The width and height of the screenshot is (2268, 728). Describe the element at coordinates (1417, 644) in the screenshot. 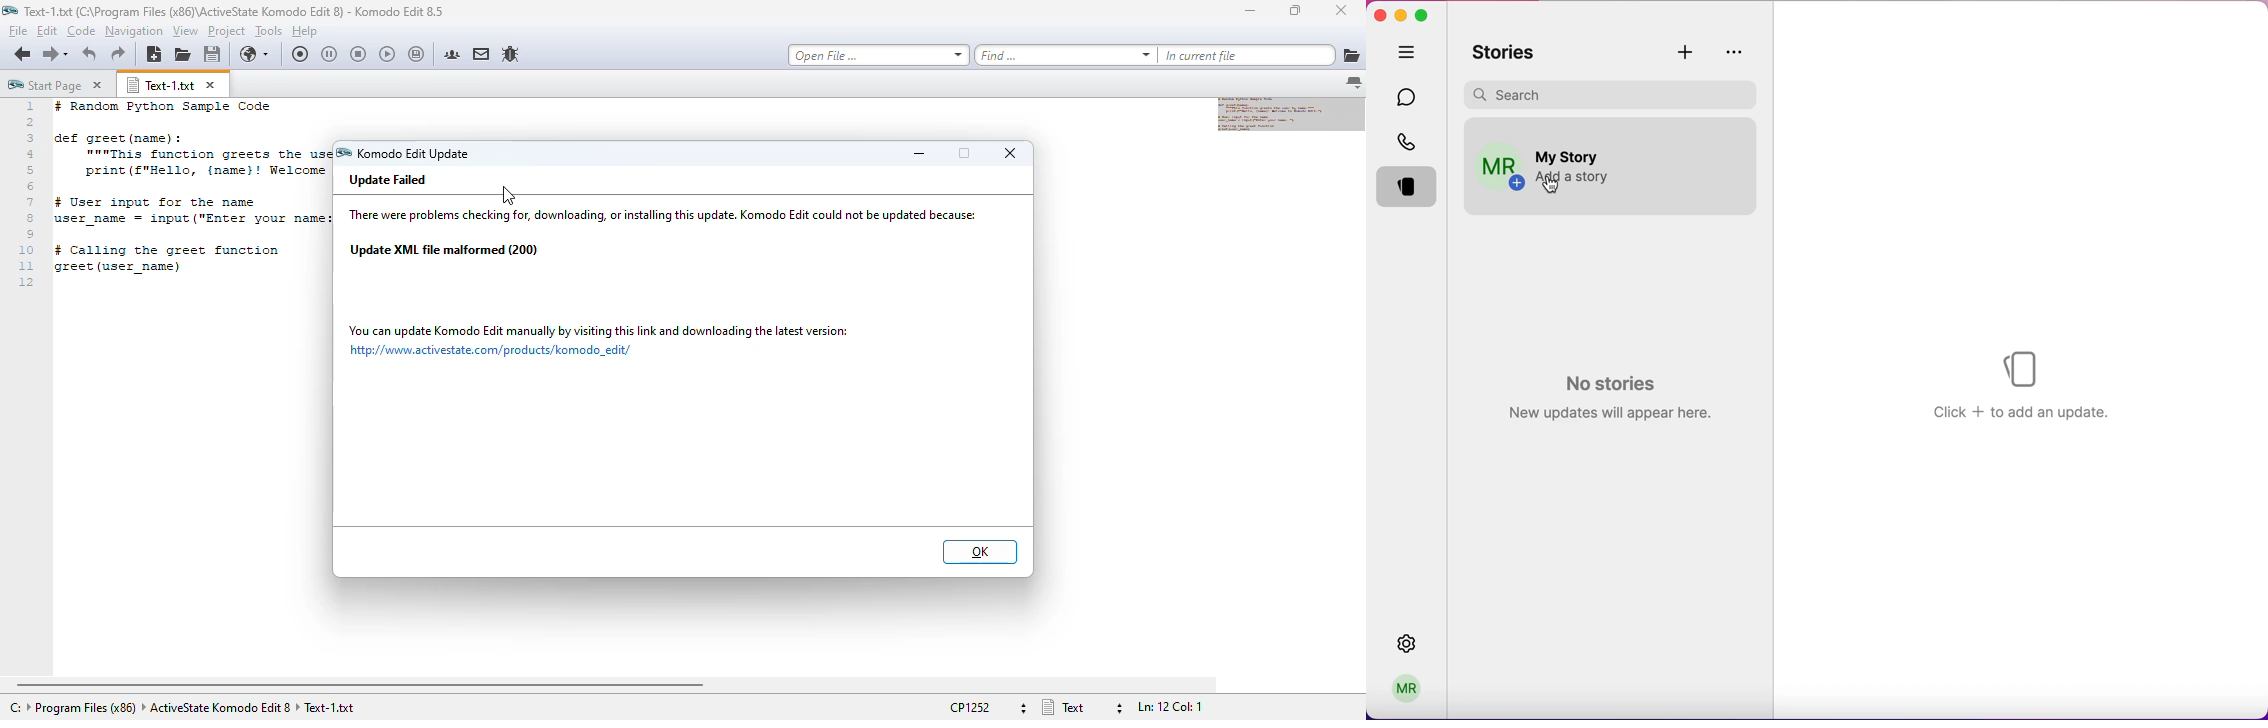

I see `settings` at that location.